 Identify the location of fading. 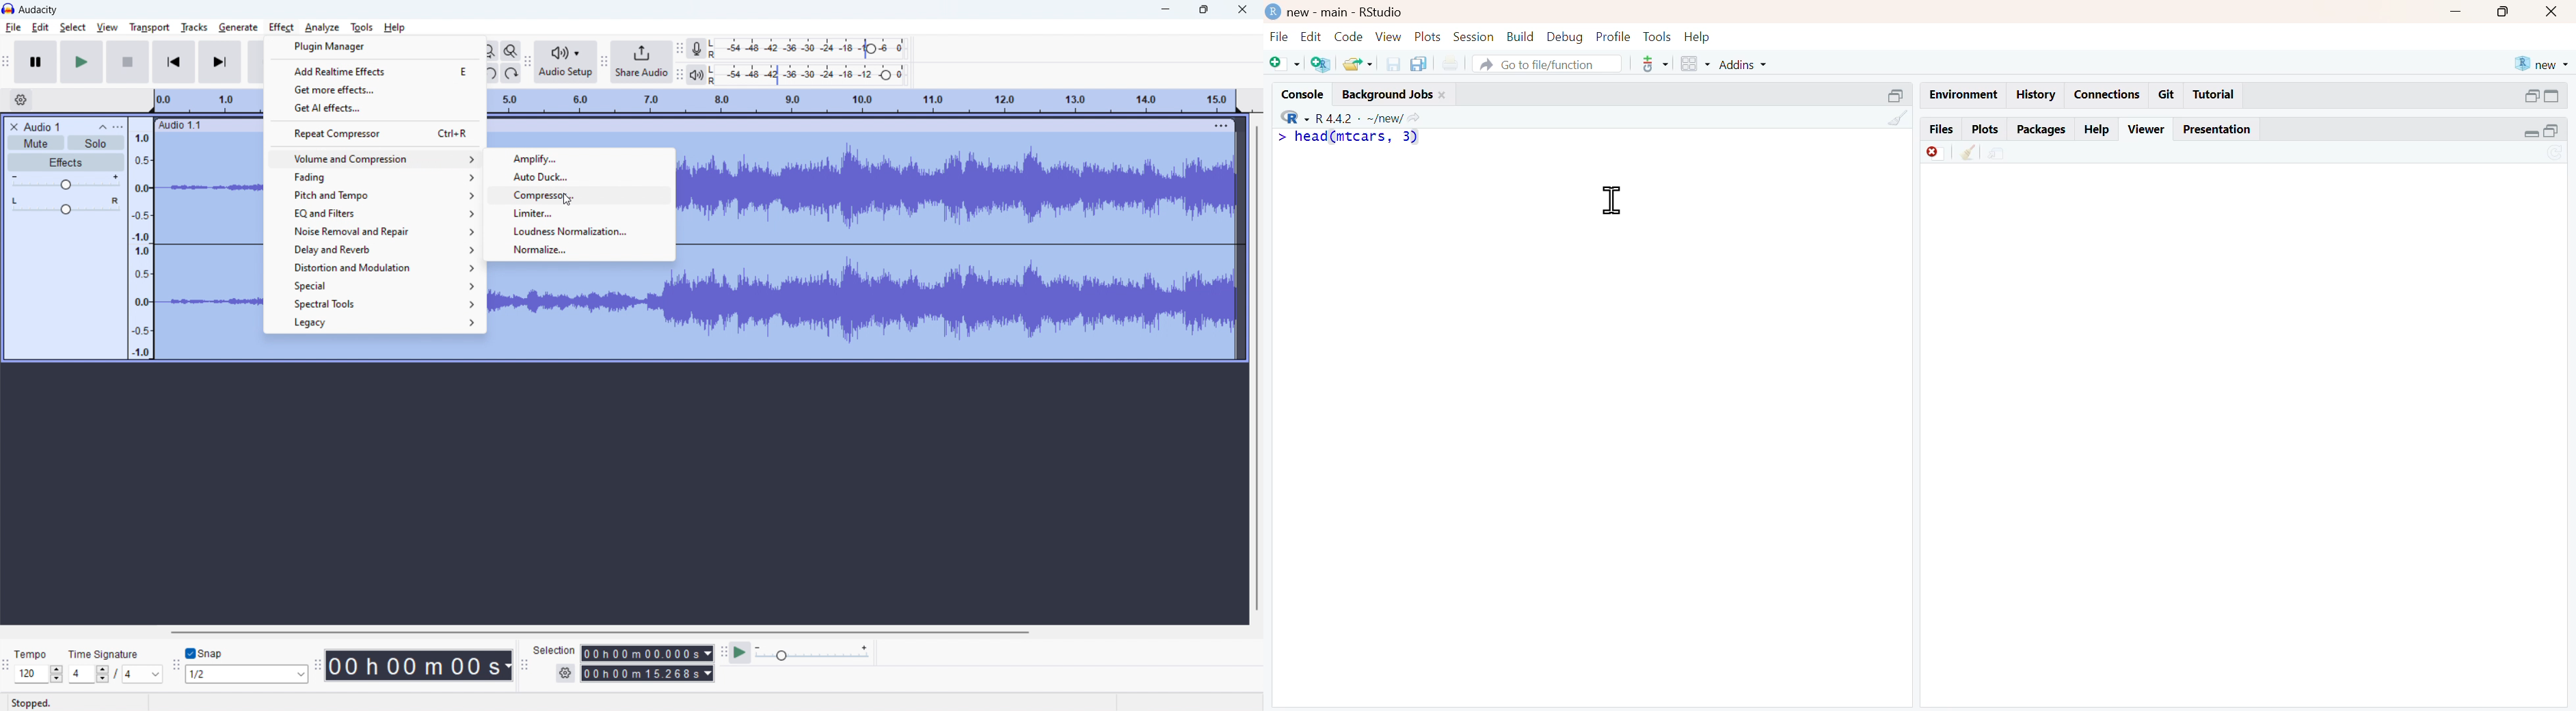
(373, 176).